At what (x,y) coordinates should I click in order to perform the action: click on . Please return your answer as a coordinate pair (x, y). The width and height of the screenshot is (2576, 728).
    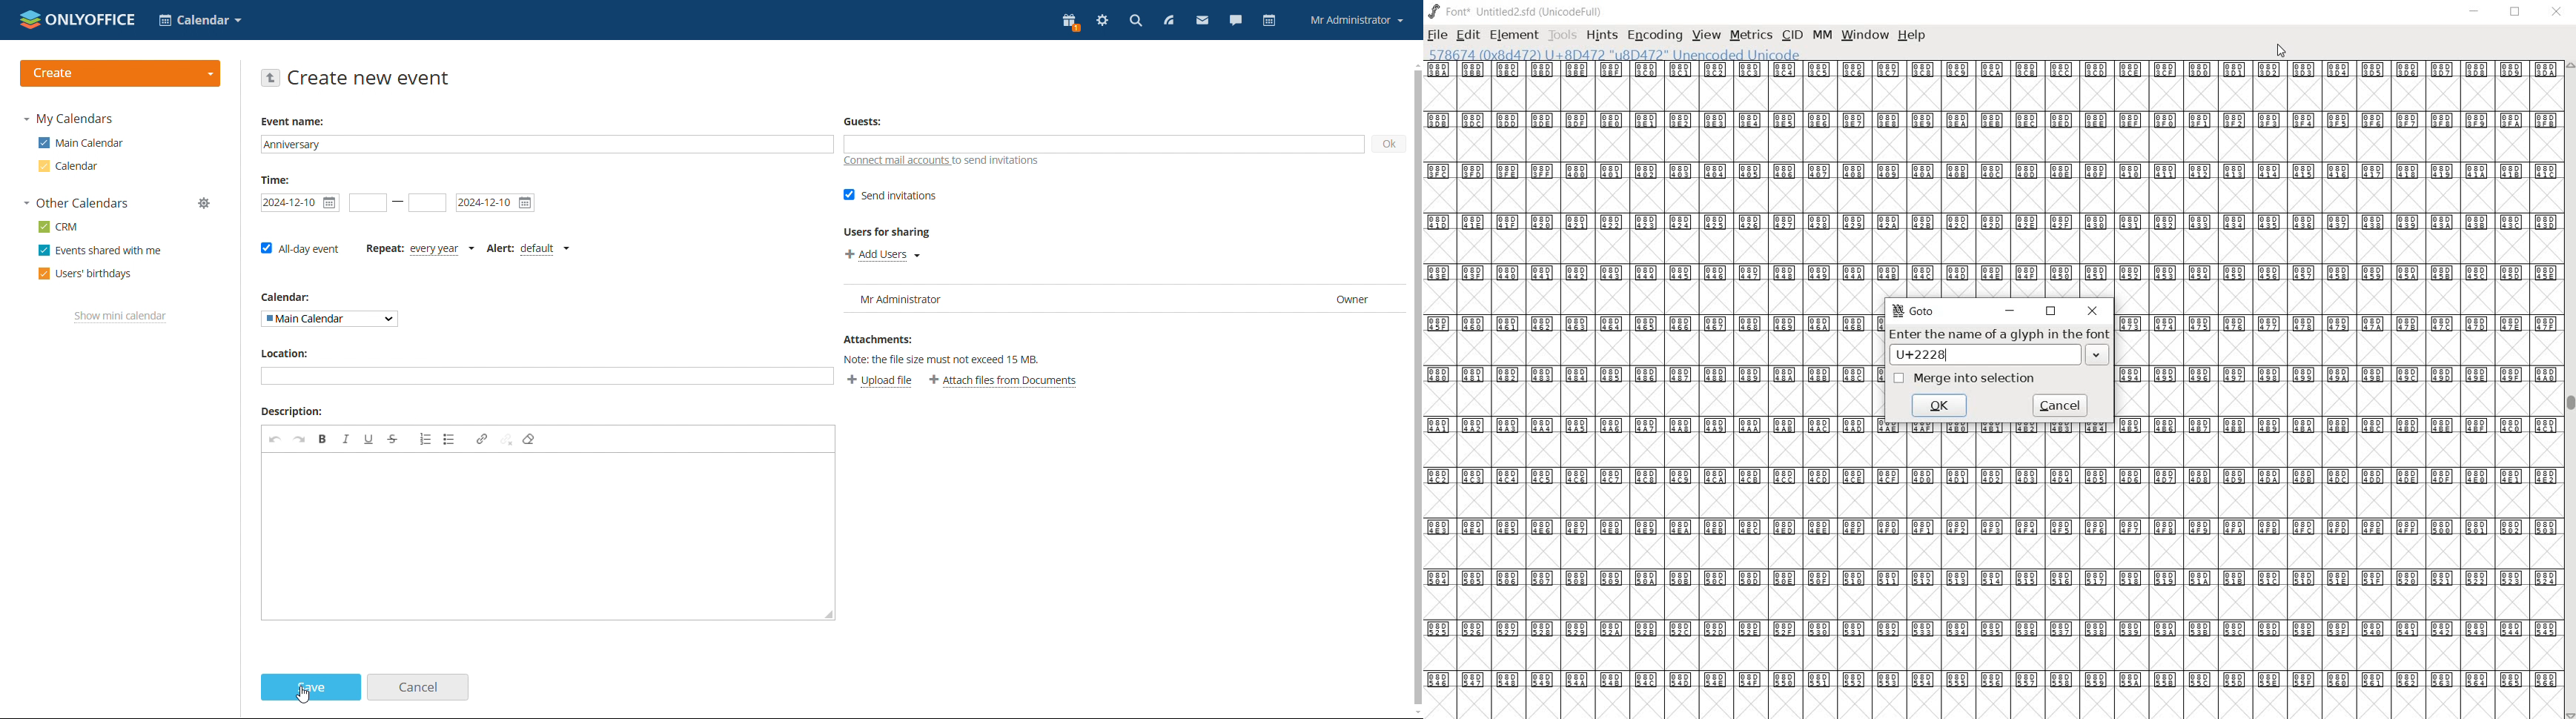
    Looking at the image, I should click on (550, 536).